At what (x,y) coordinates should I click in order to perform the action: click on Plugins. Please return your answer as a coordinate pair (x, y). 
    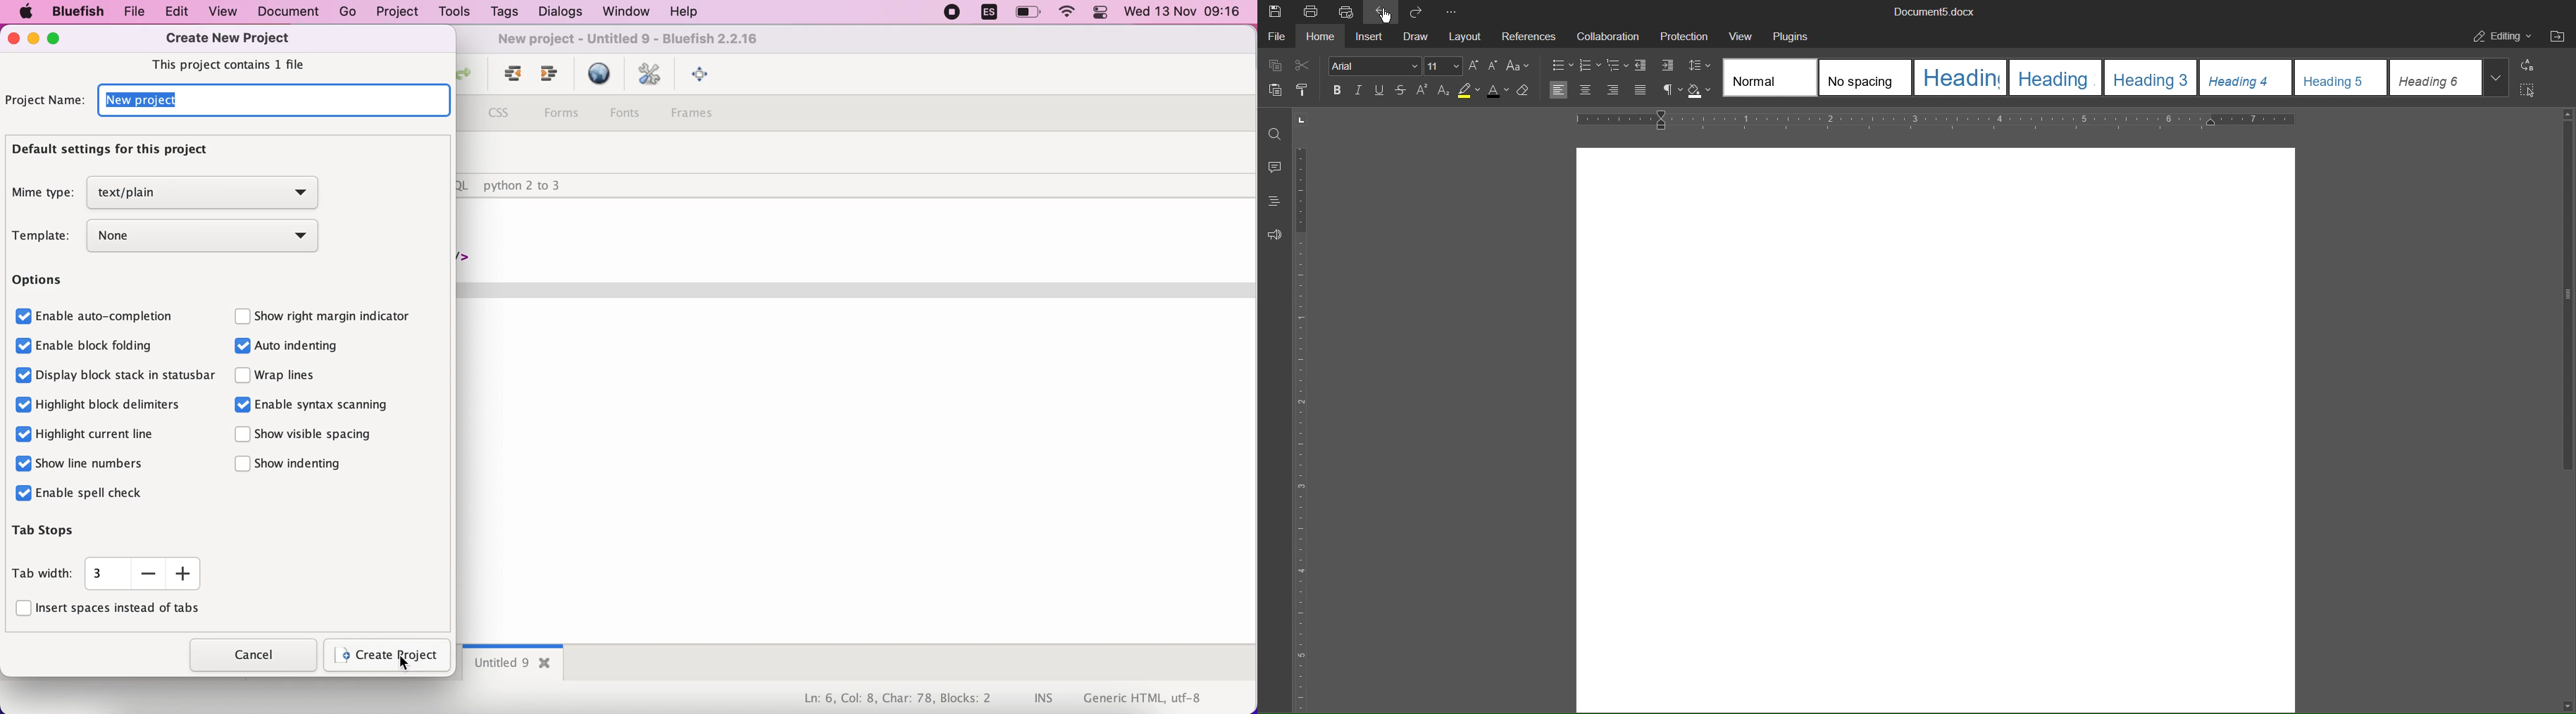
    Looking at the image, I should click on (1792, 36).